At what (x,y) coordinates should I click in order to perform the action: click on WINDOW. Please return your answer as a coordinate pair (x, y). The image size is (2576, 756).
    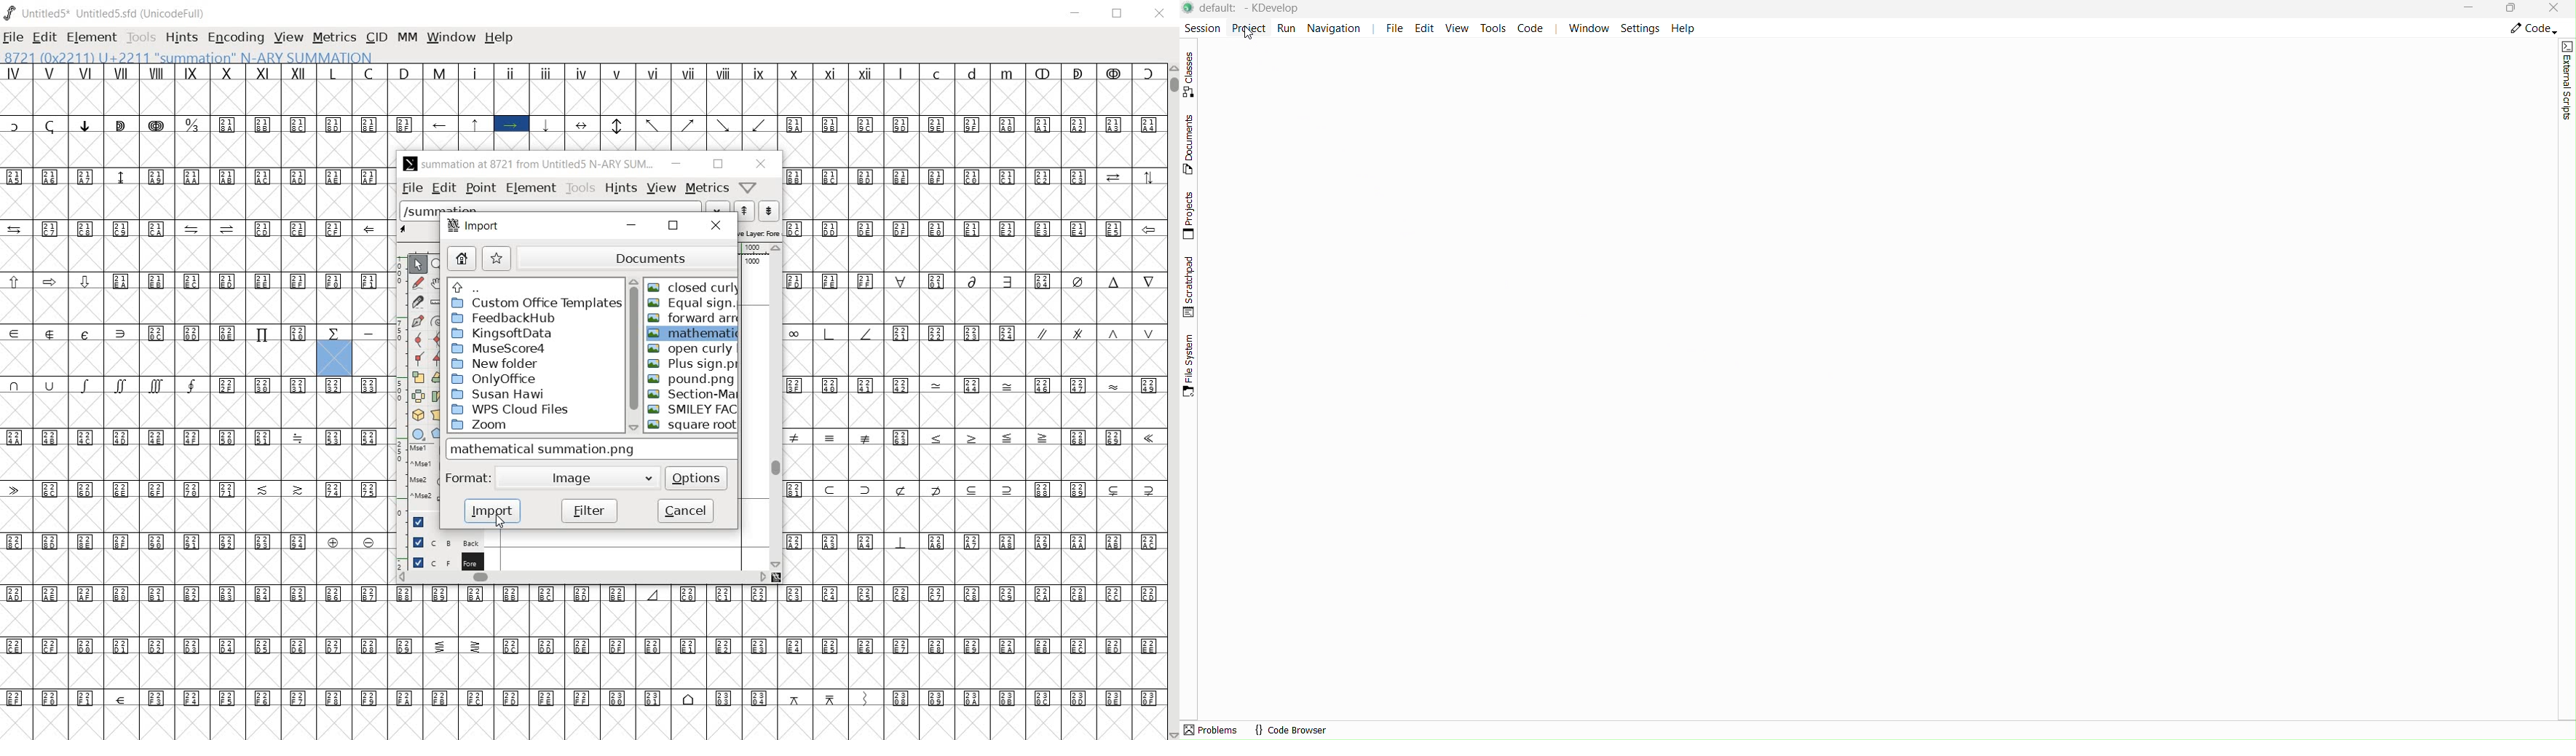
    Looking at the image, I should click on (450, 38).